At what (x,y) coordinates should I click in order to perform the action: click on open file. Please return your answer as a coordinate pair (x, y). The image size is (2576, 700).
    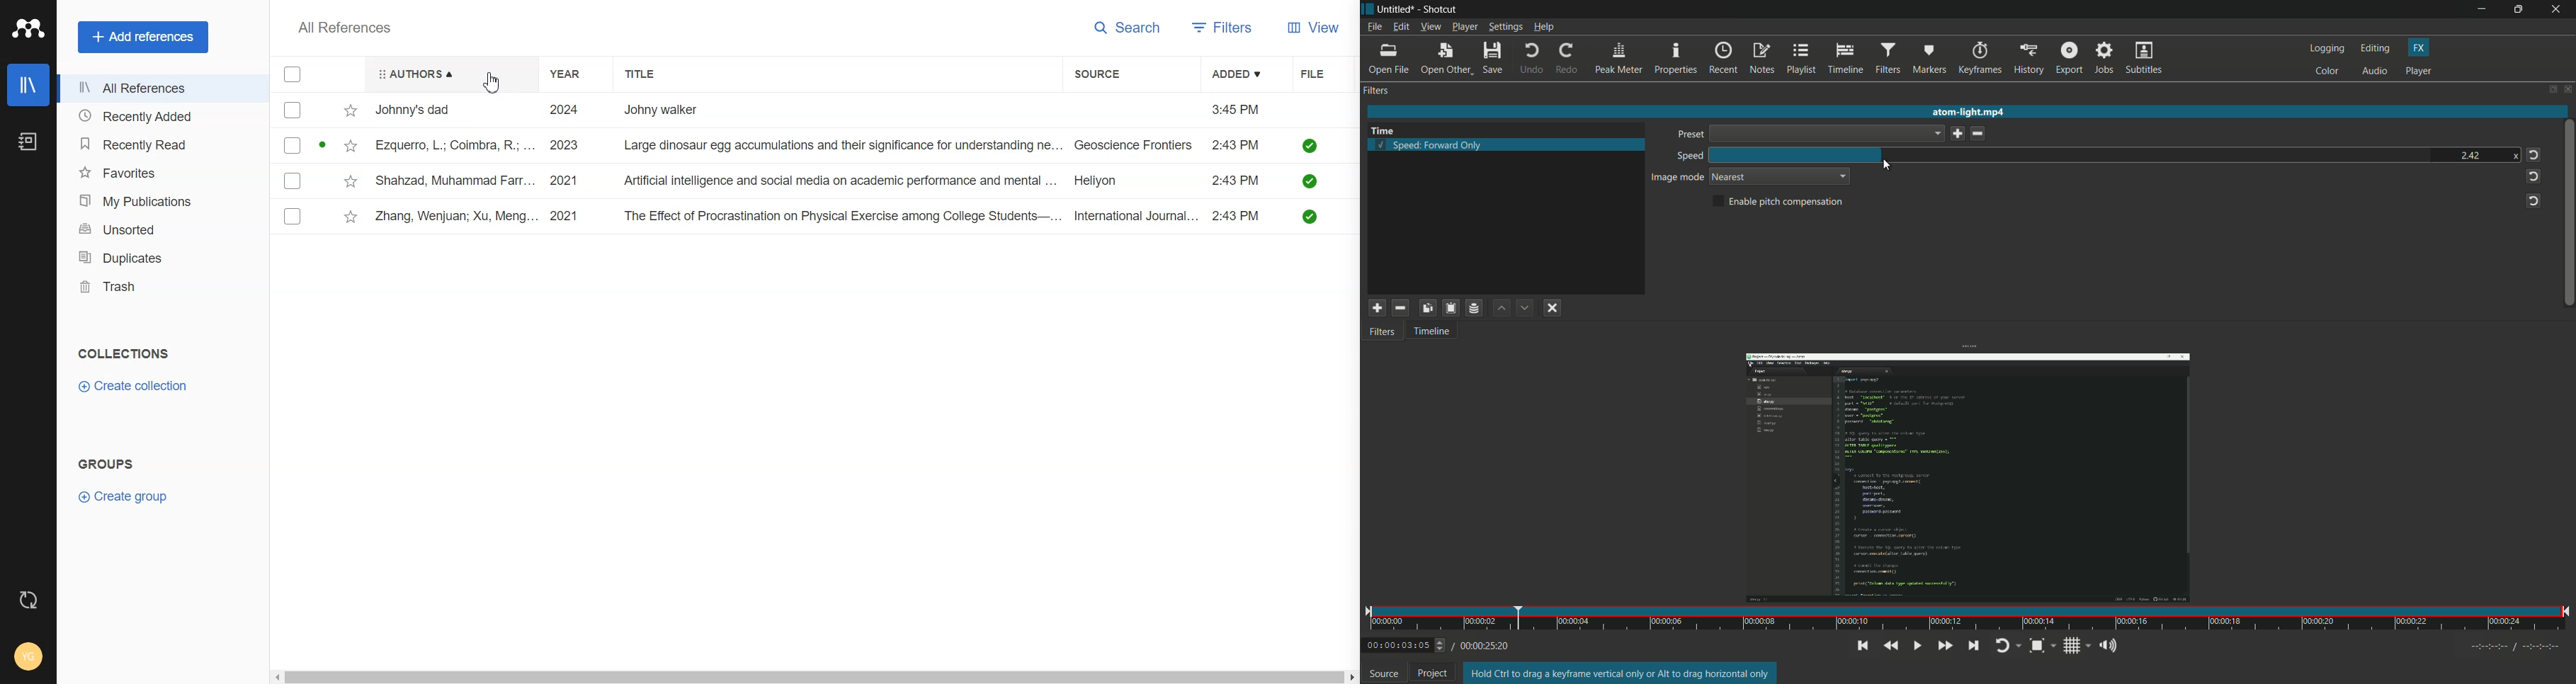
    Looking at the image, I should click on (1388, 60).